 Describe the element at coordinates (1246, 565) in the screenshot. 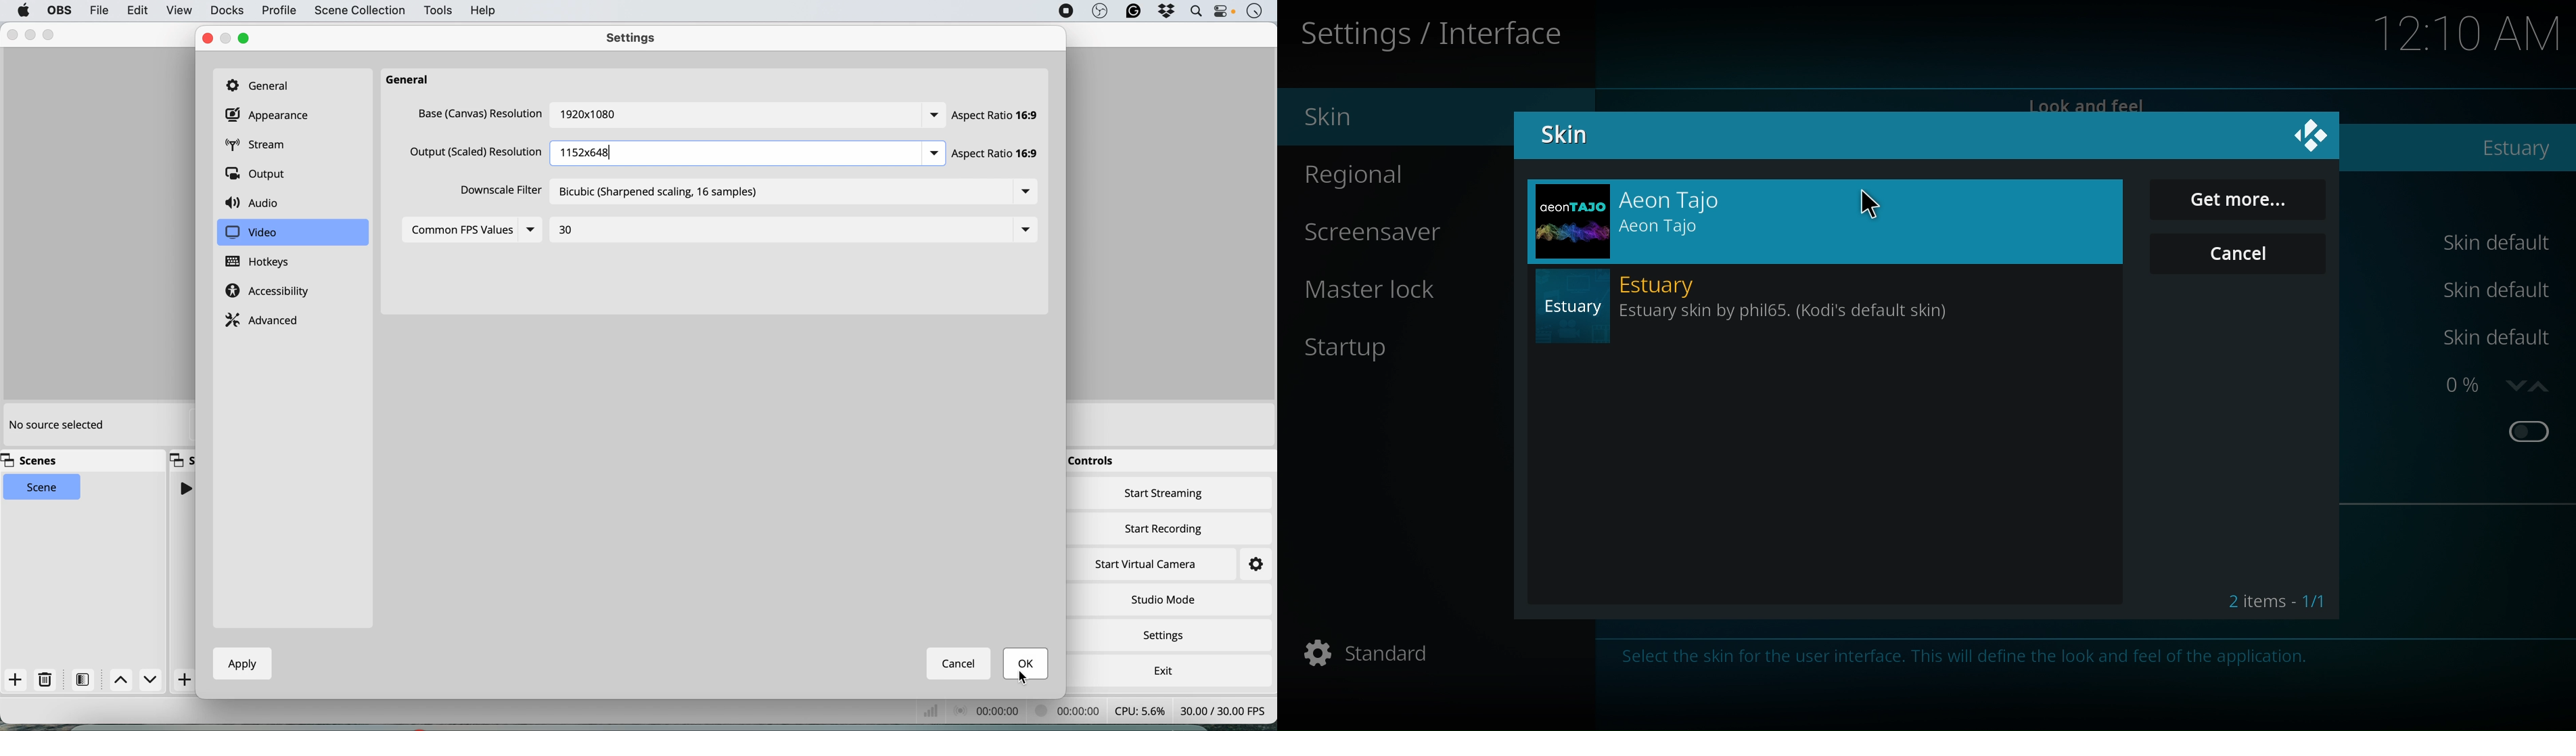

I see `settings` at that location.